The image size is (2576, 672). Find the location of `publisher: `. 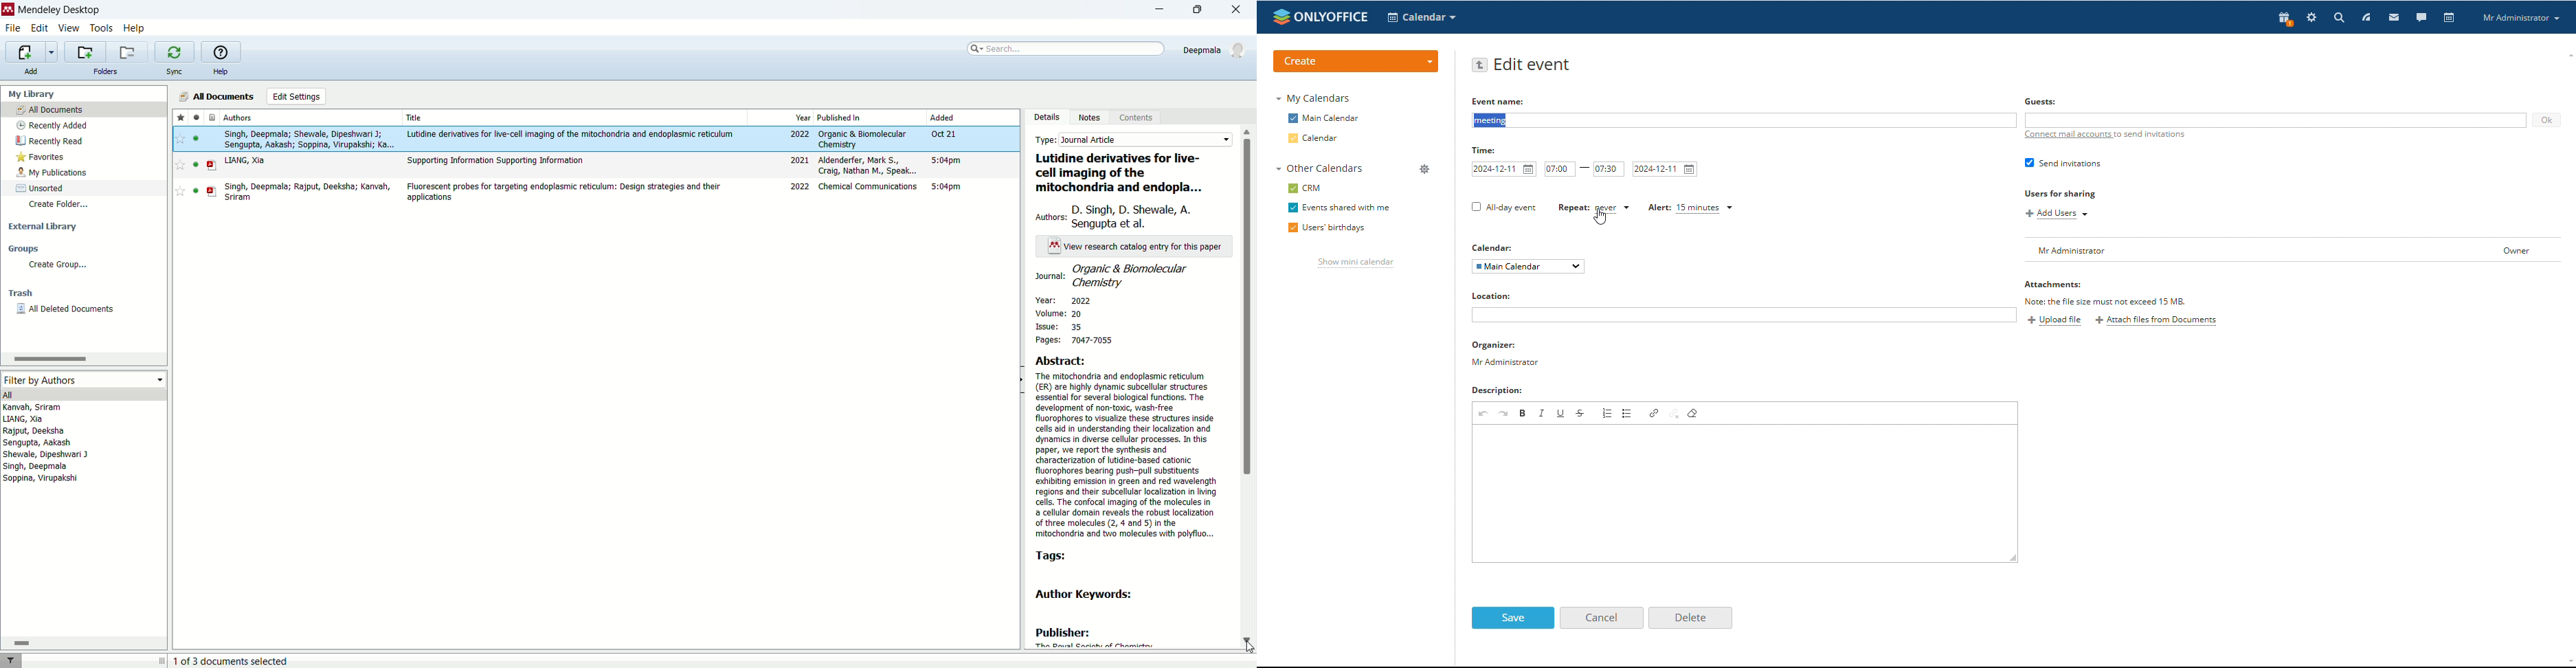

publisher:  is located at coordinates (1063, 633).